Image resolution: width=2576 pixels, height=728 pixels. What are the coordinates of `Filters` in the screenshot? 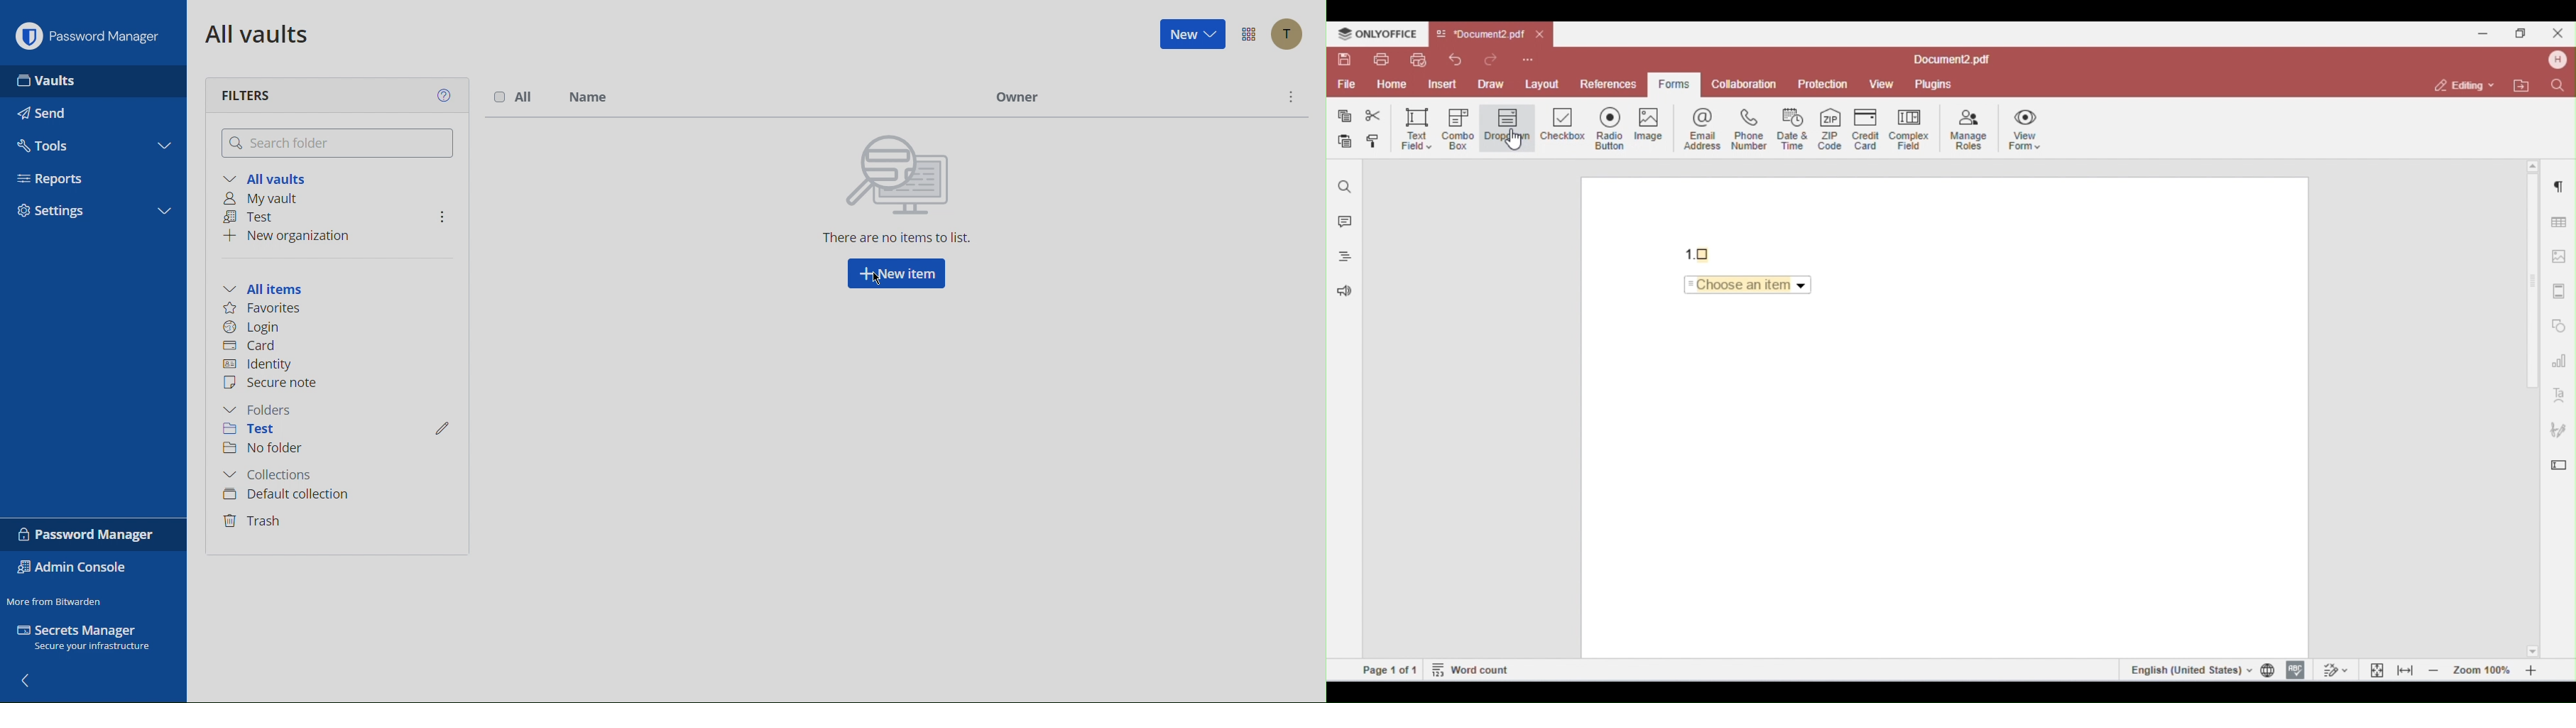 It's located at (246, 97).